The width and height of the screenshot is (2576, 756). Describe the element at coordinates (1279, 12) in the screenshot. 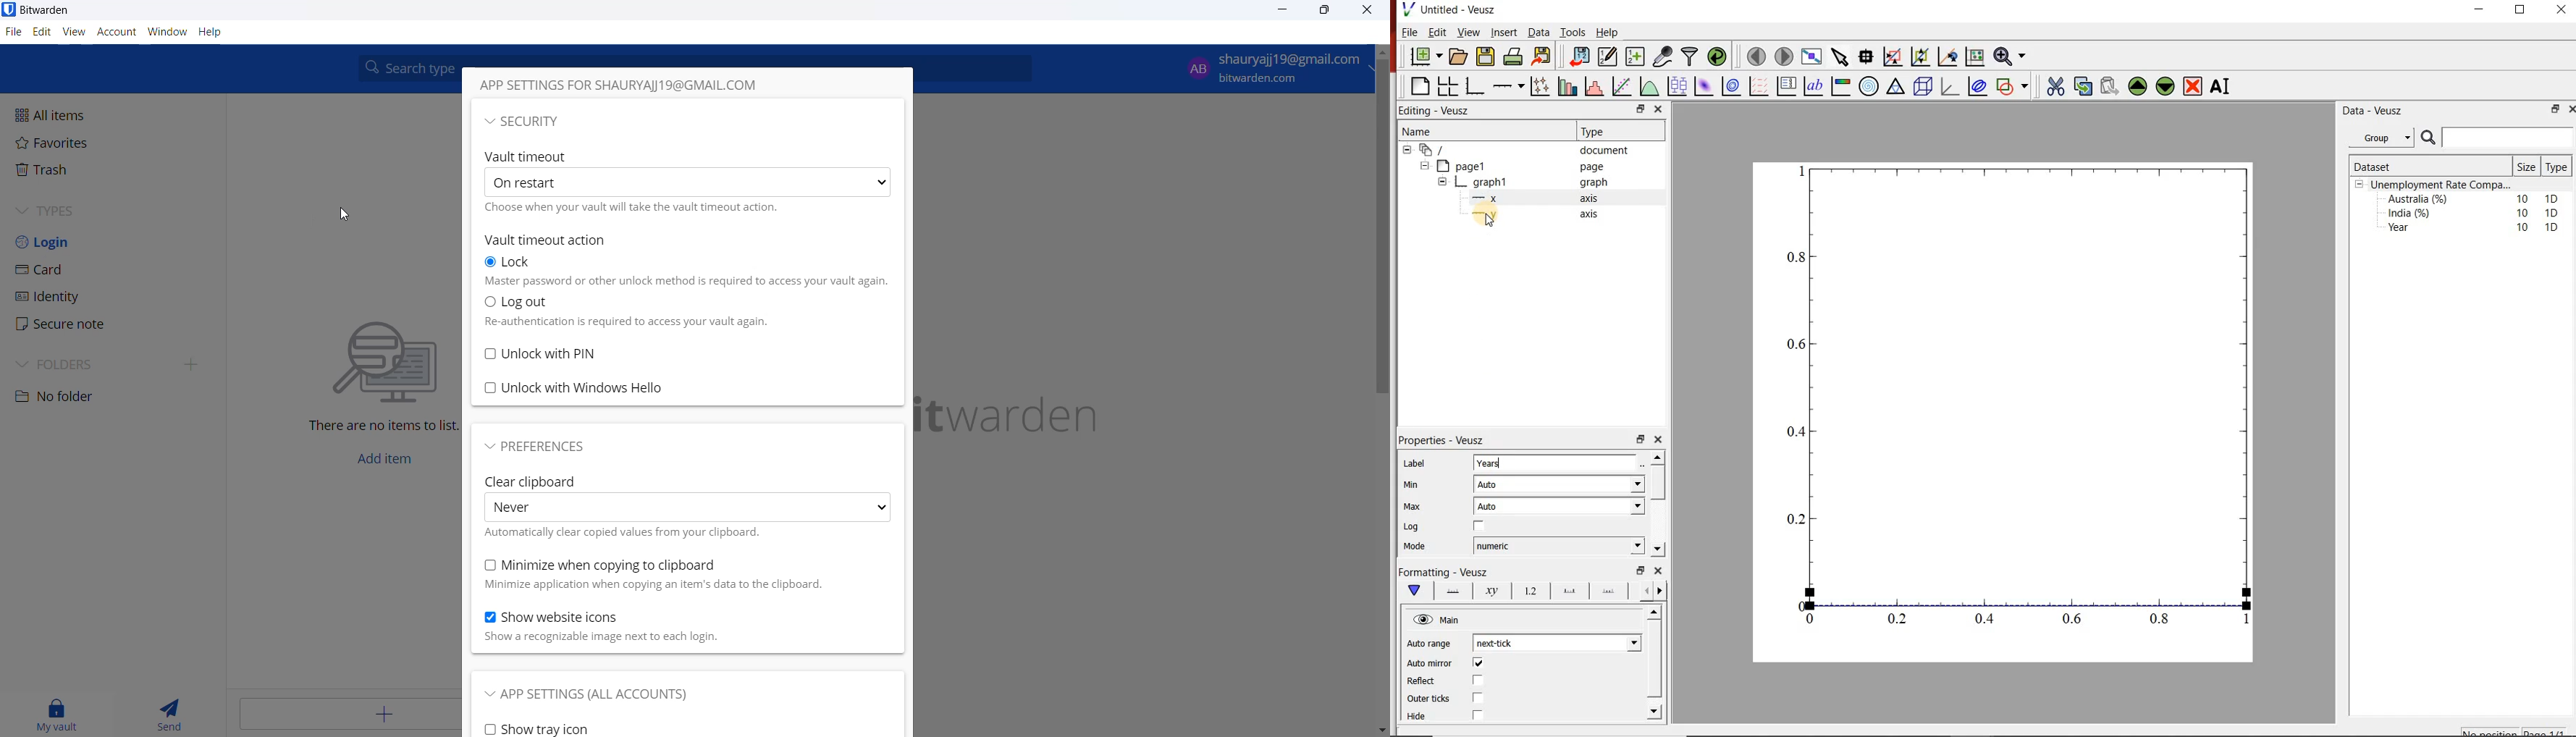

I see `minimize` at that location.